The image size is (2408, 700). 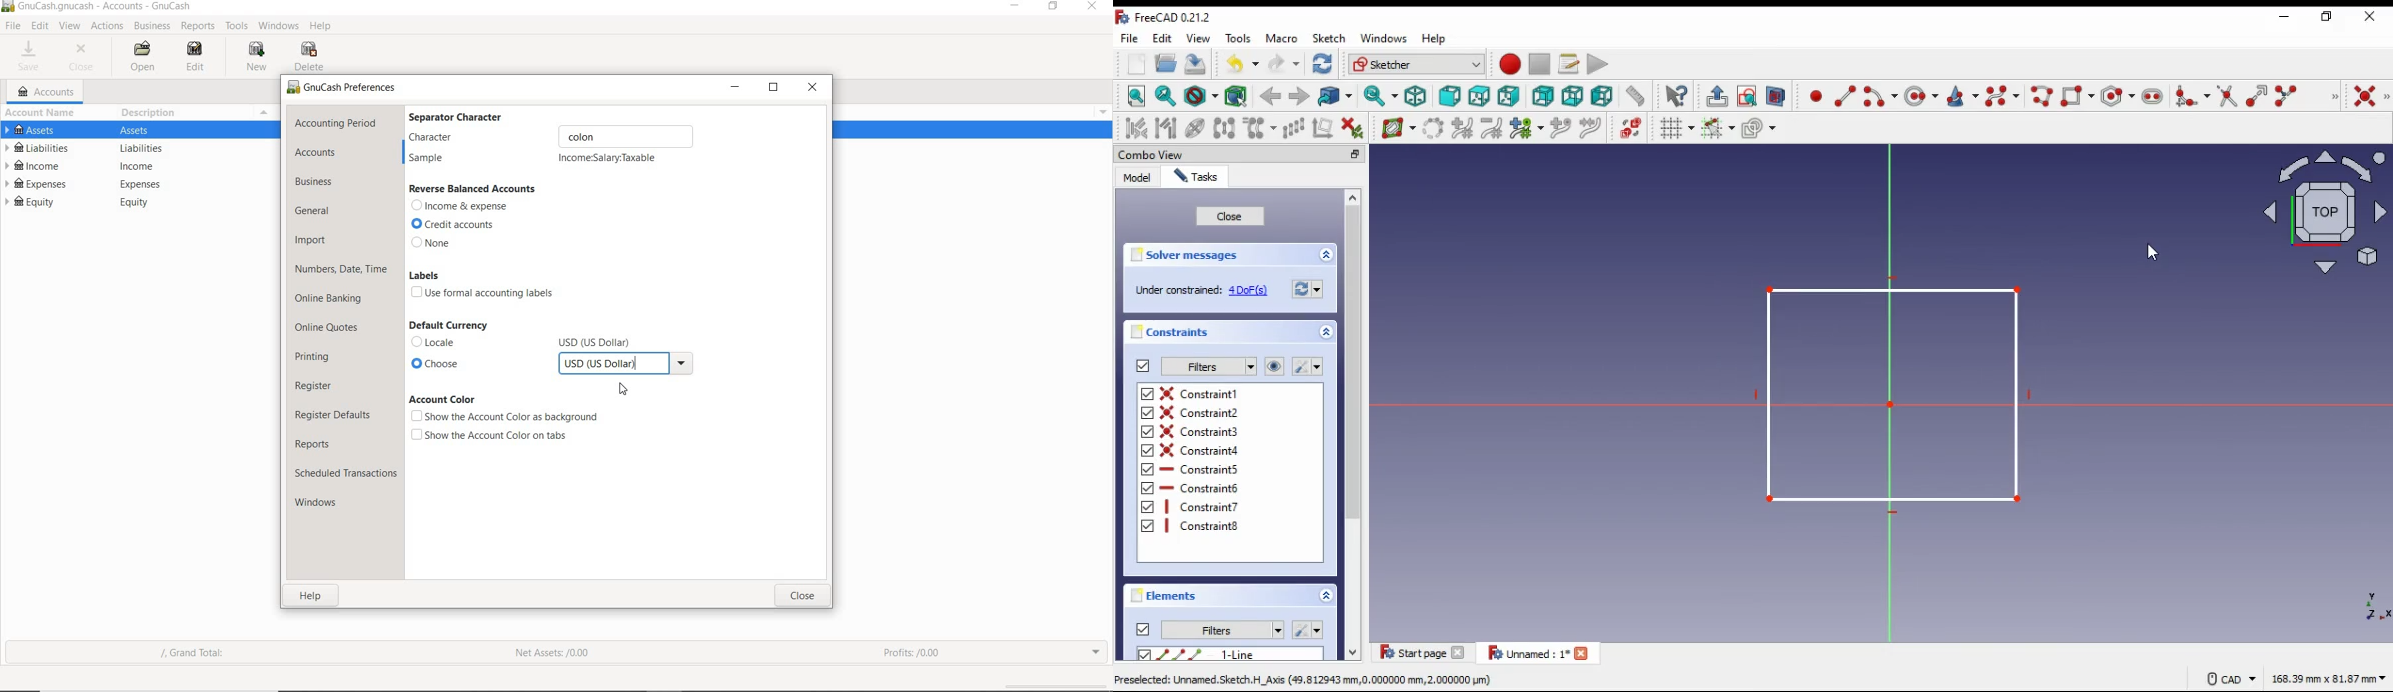 I want to click on select associated geometry, so click(x=1166, y=128).